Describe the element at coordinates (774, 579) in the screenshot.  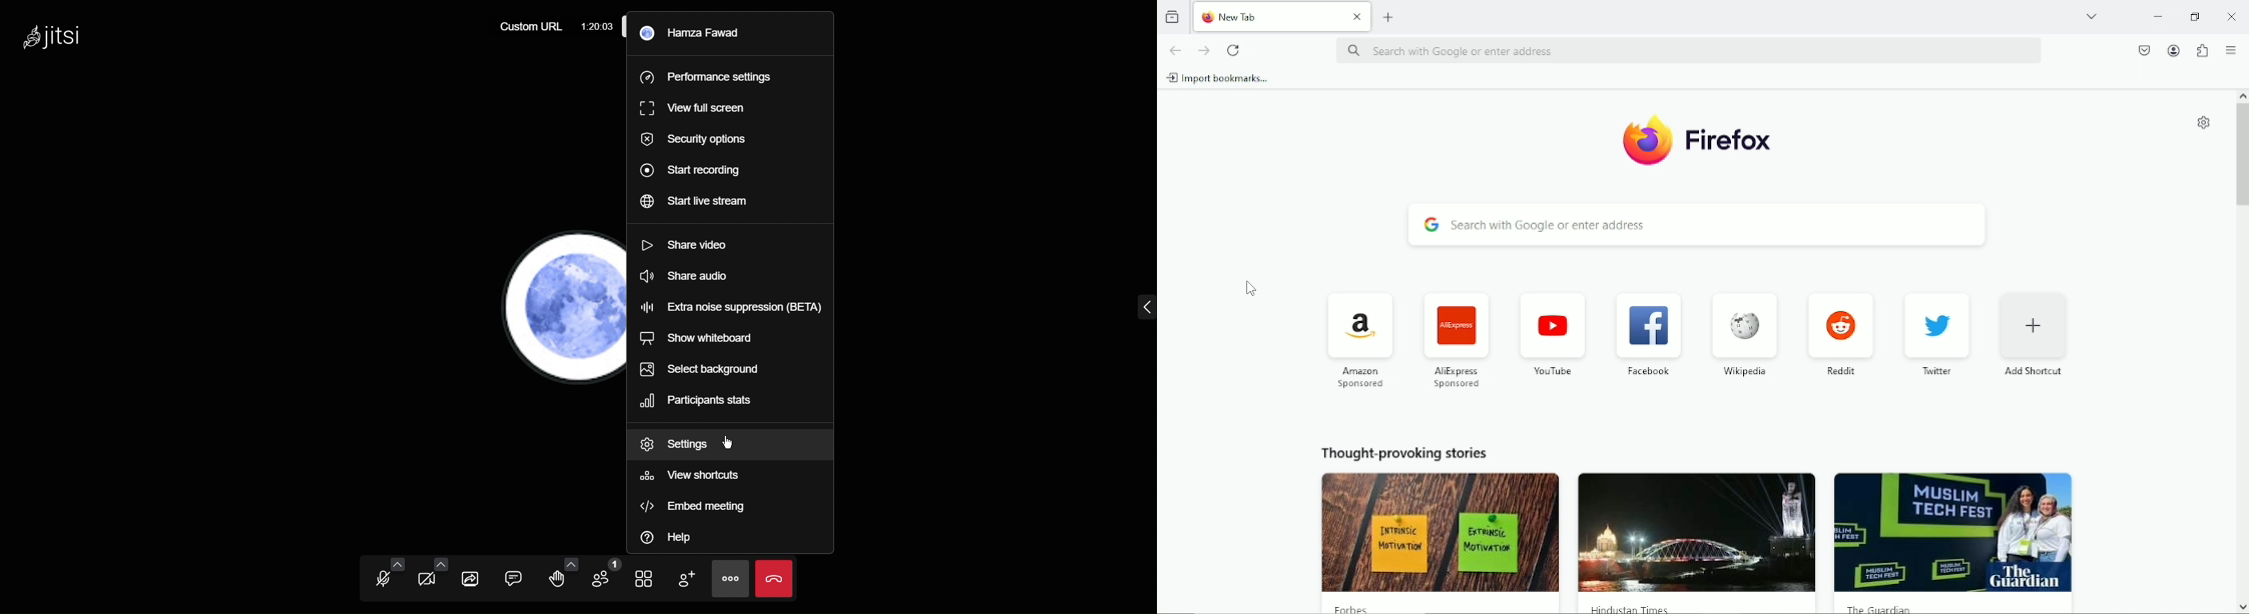
I see `Close Call` at that location.